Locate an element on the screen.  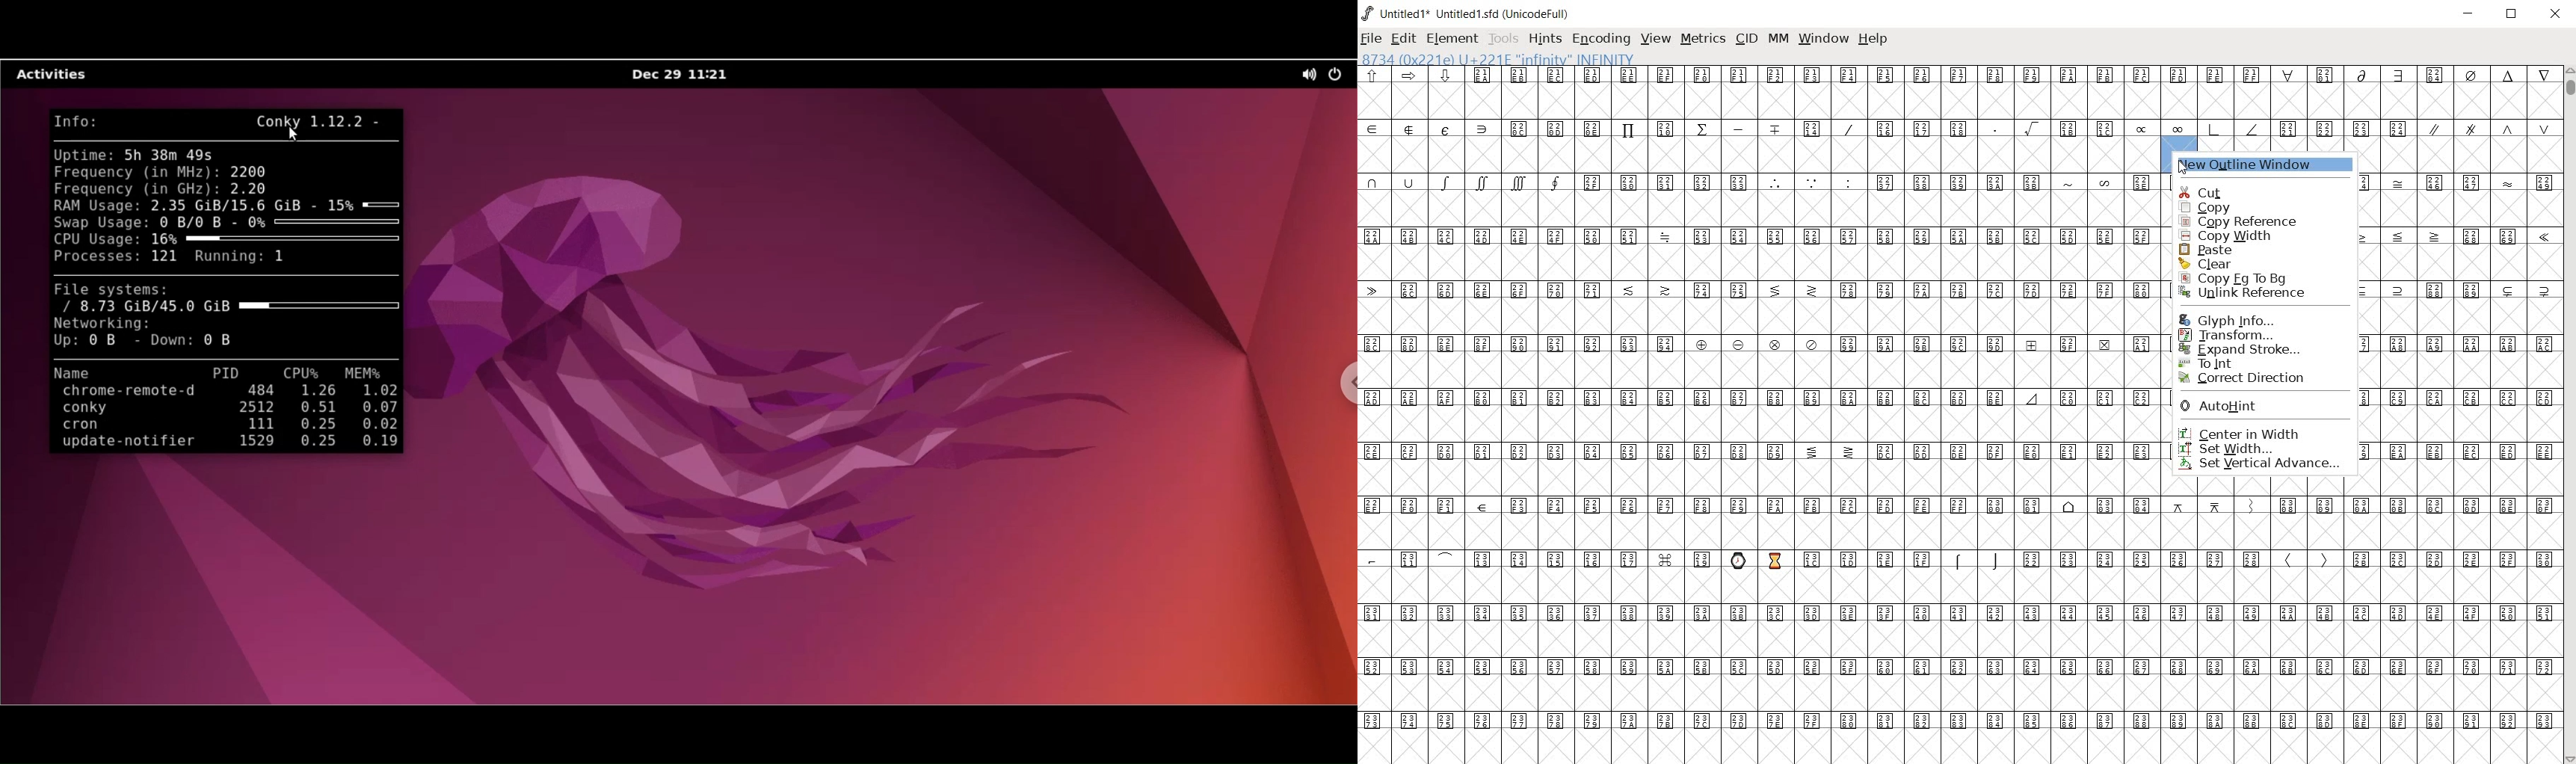
Unicode code points is located at coordinates (1959, 183).